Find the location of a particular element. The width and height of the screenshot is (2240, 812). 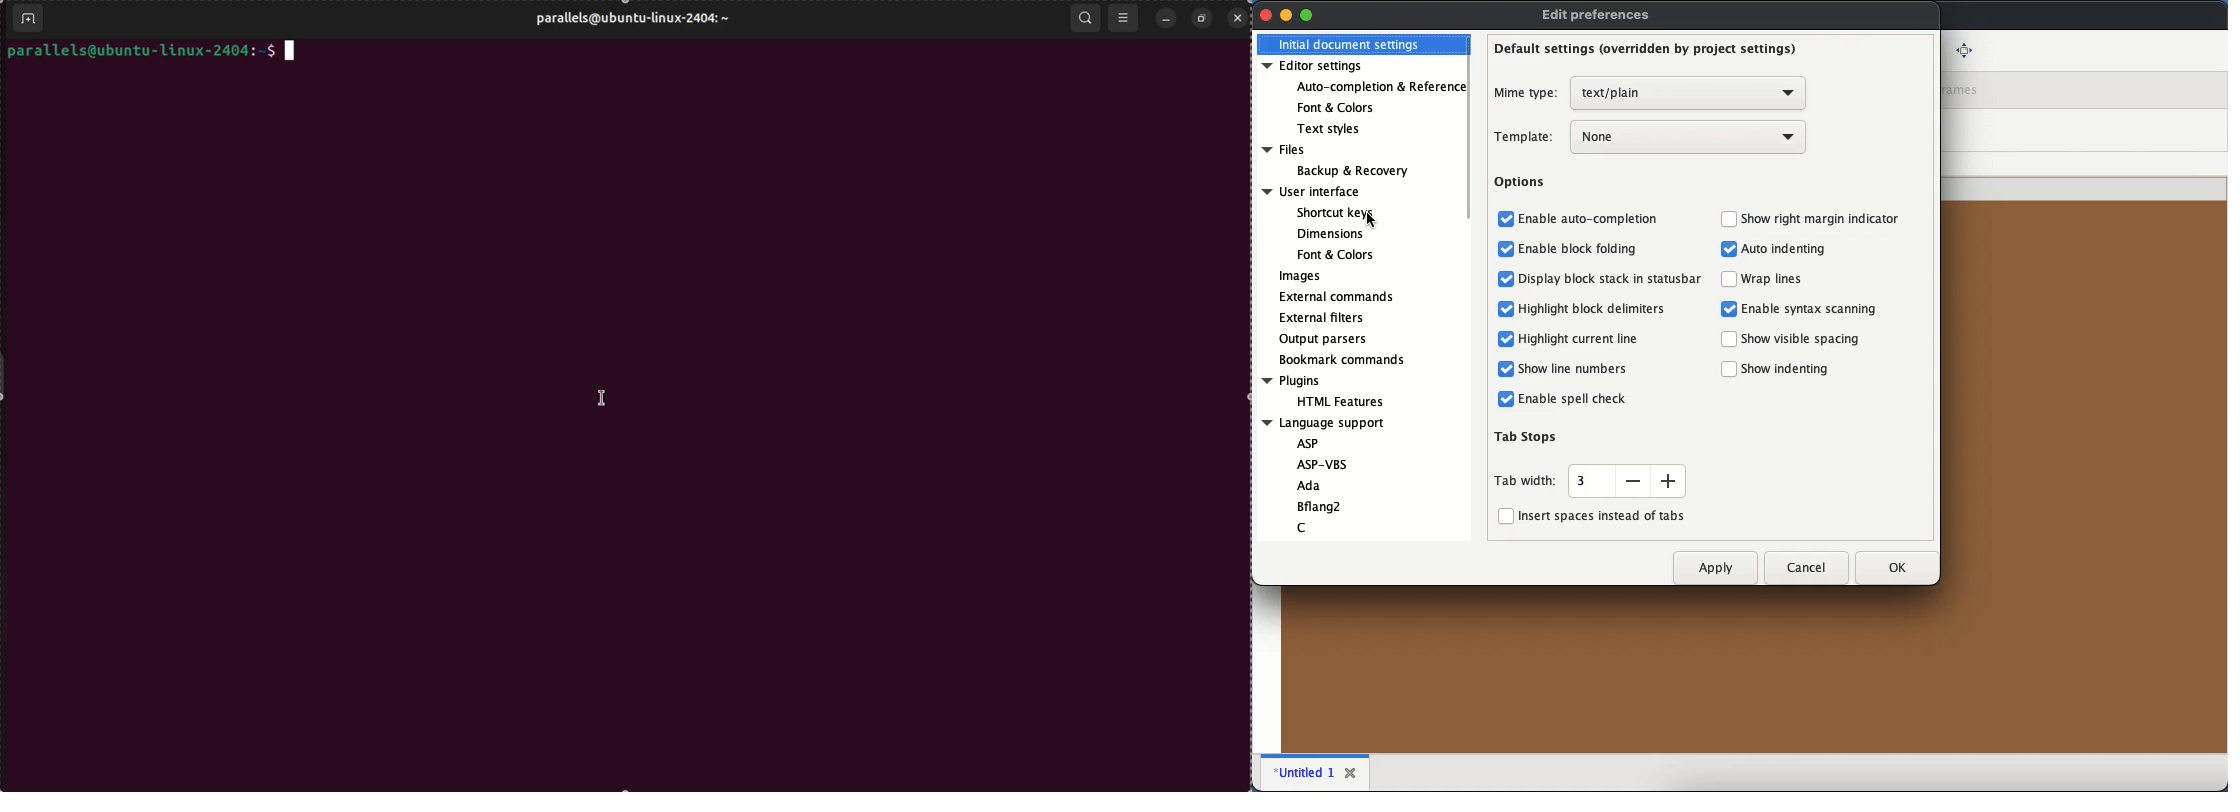

close is located at coordinates (1237, 17).